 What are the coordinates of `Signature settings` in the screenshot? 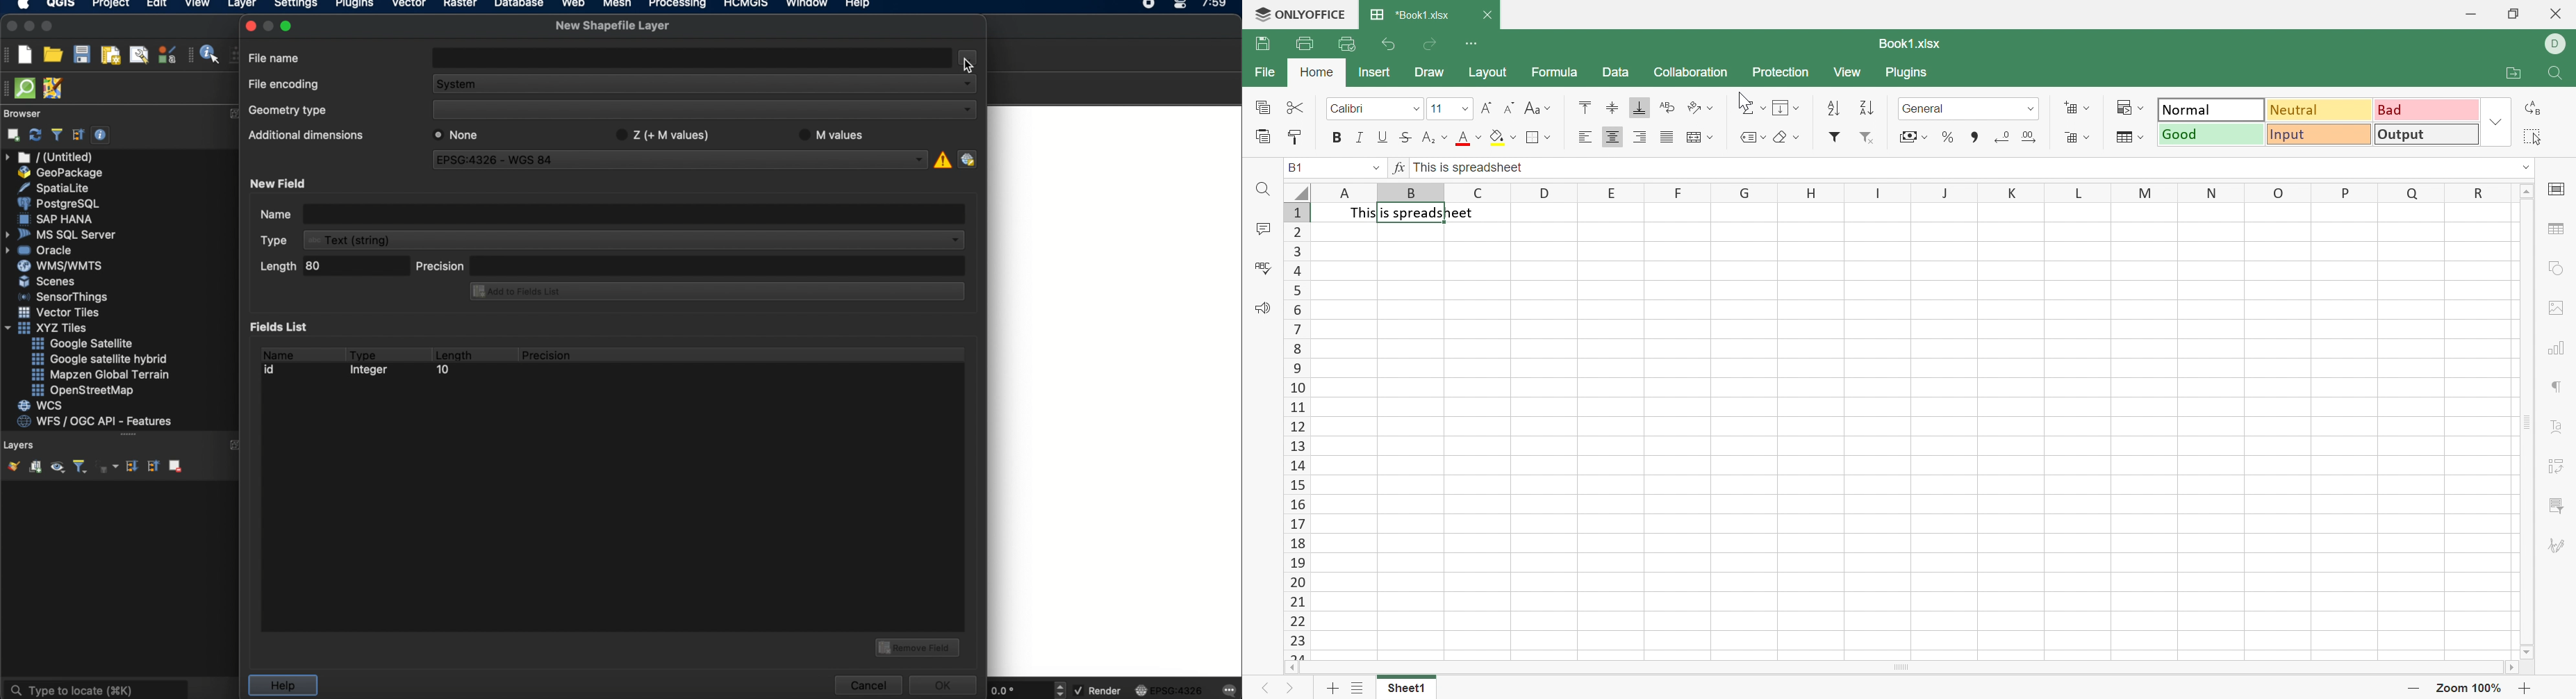 It's located at (2555, 546).